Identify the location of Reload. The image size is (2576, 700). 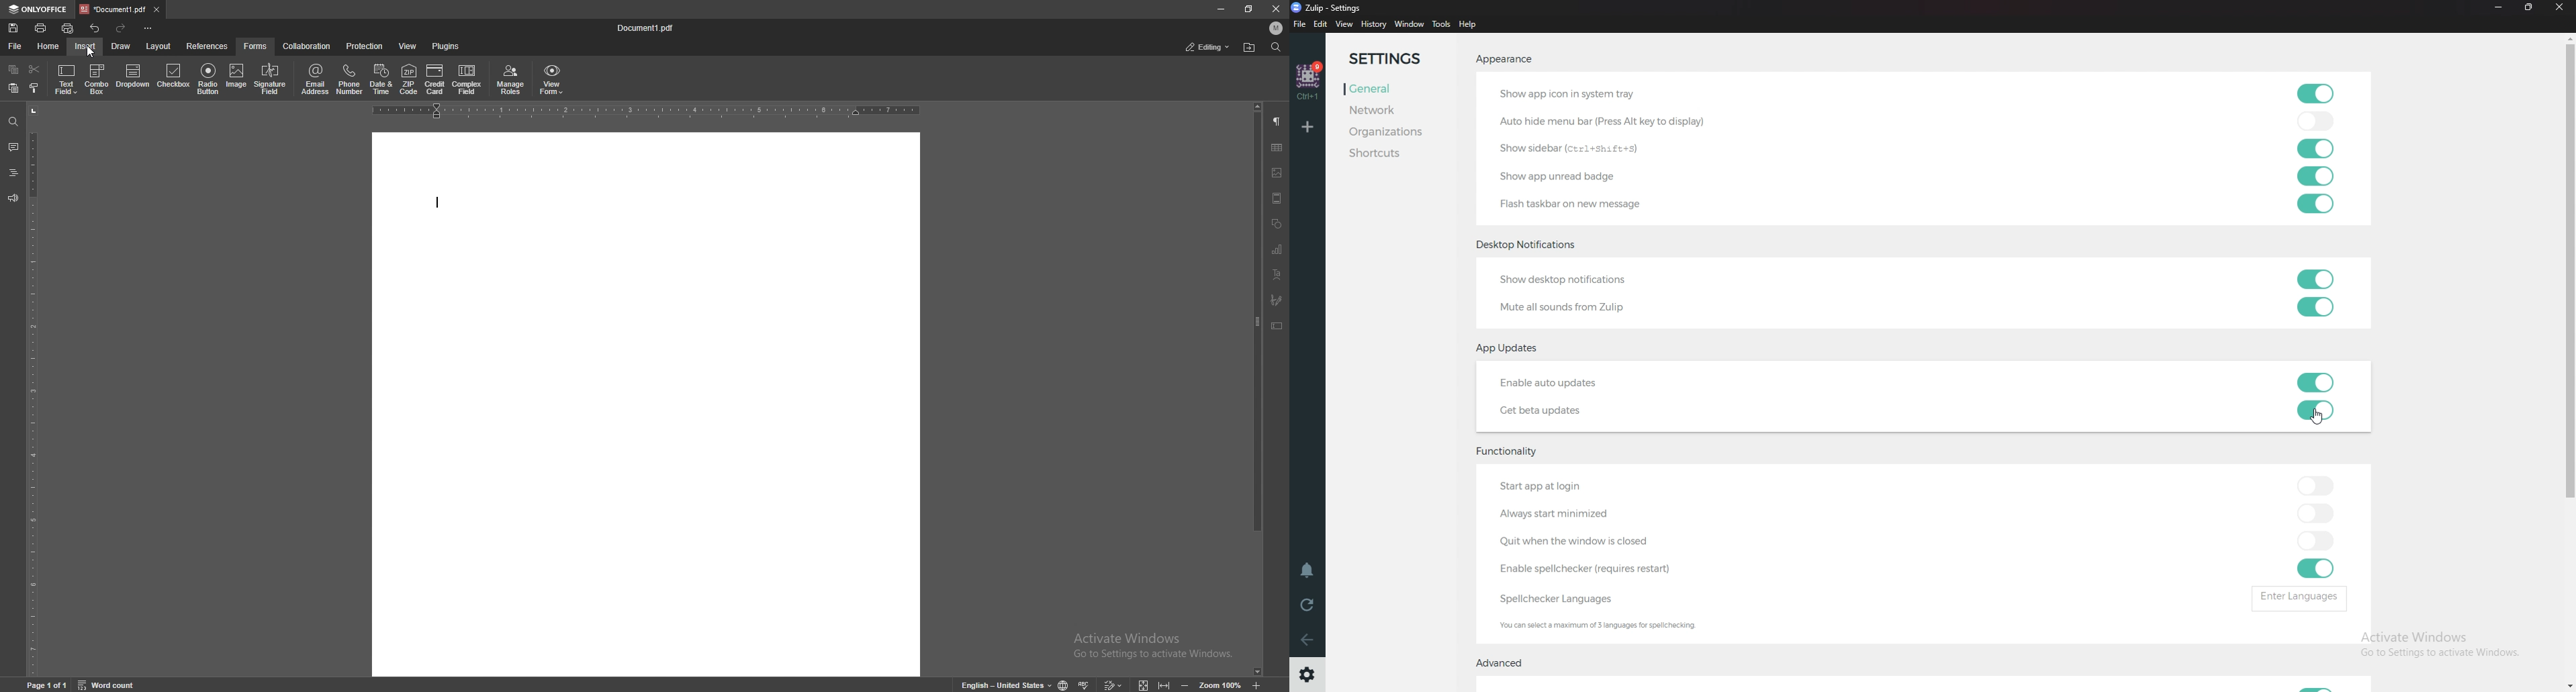
(1305, 605).